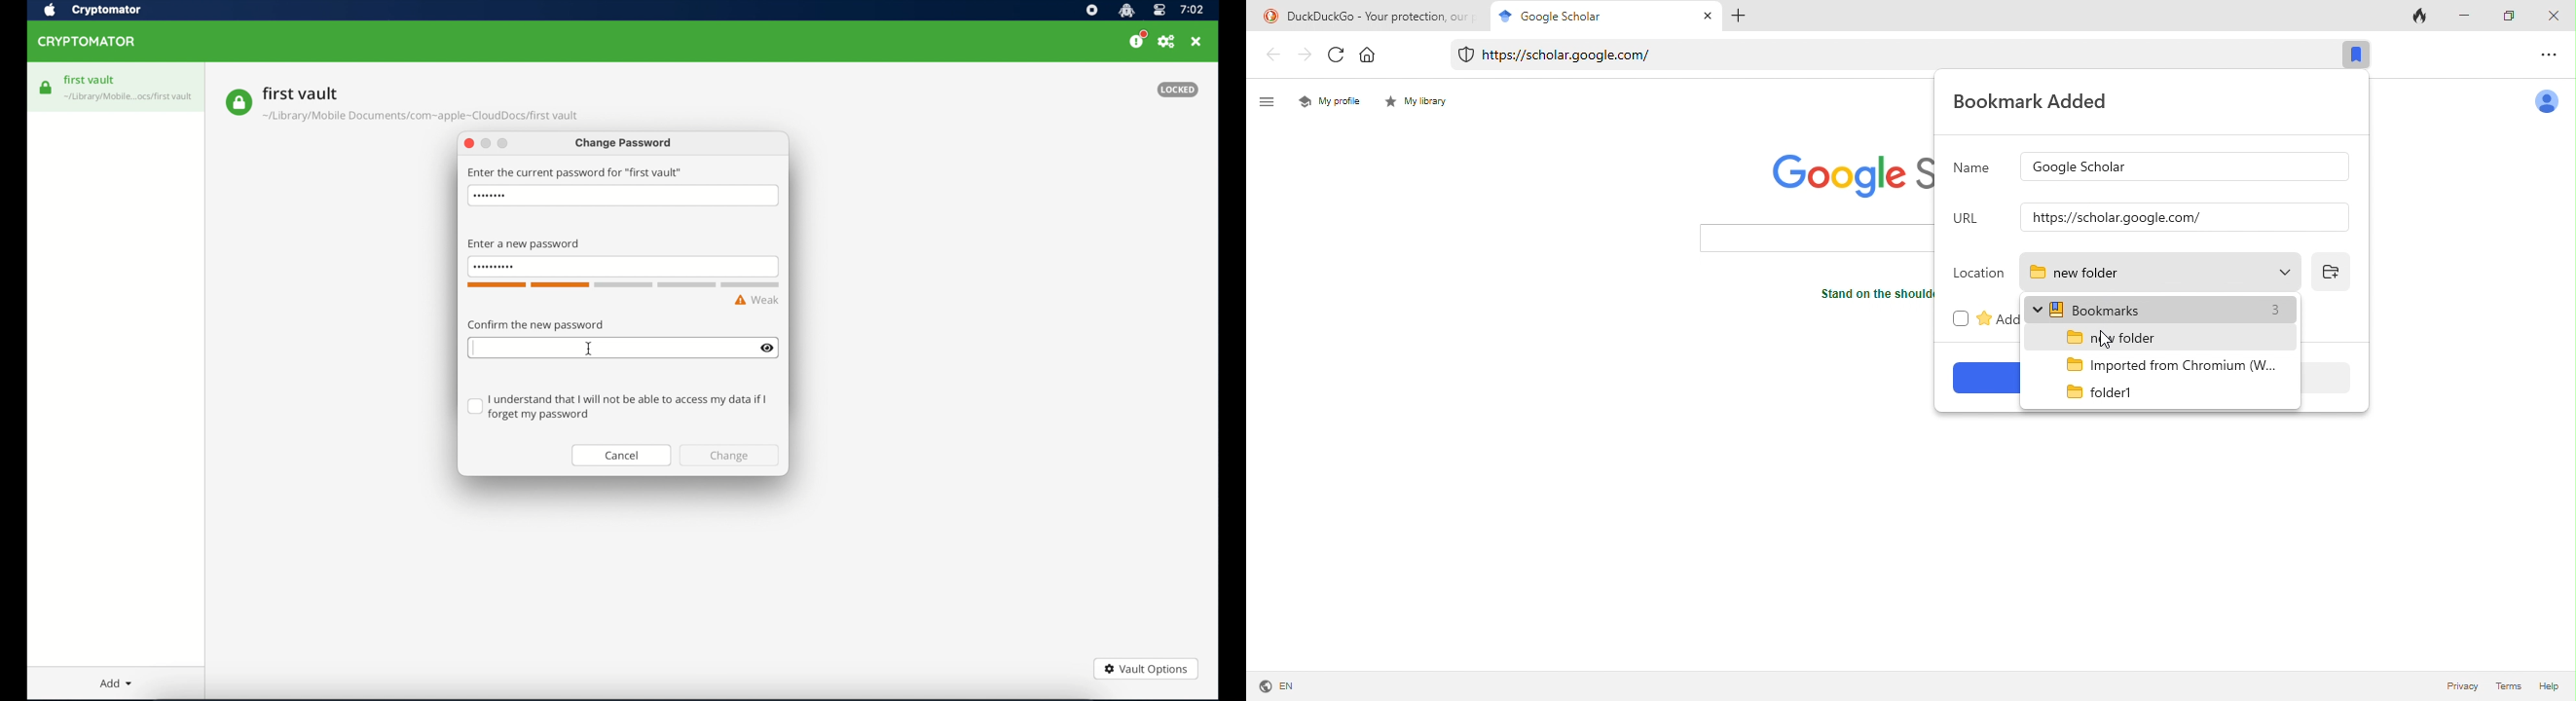 The image size is (2576, 728). I want to click on cursor movement, so click(1627, 17).